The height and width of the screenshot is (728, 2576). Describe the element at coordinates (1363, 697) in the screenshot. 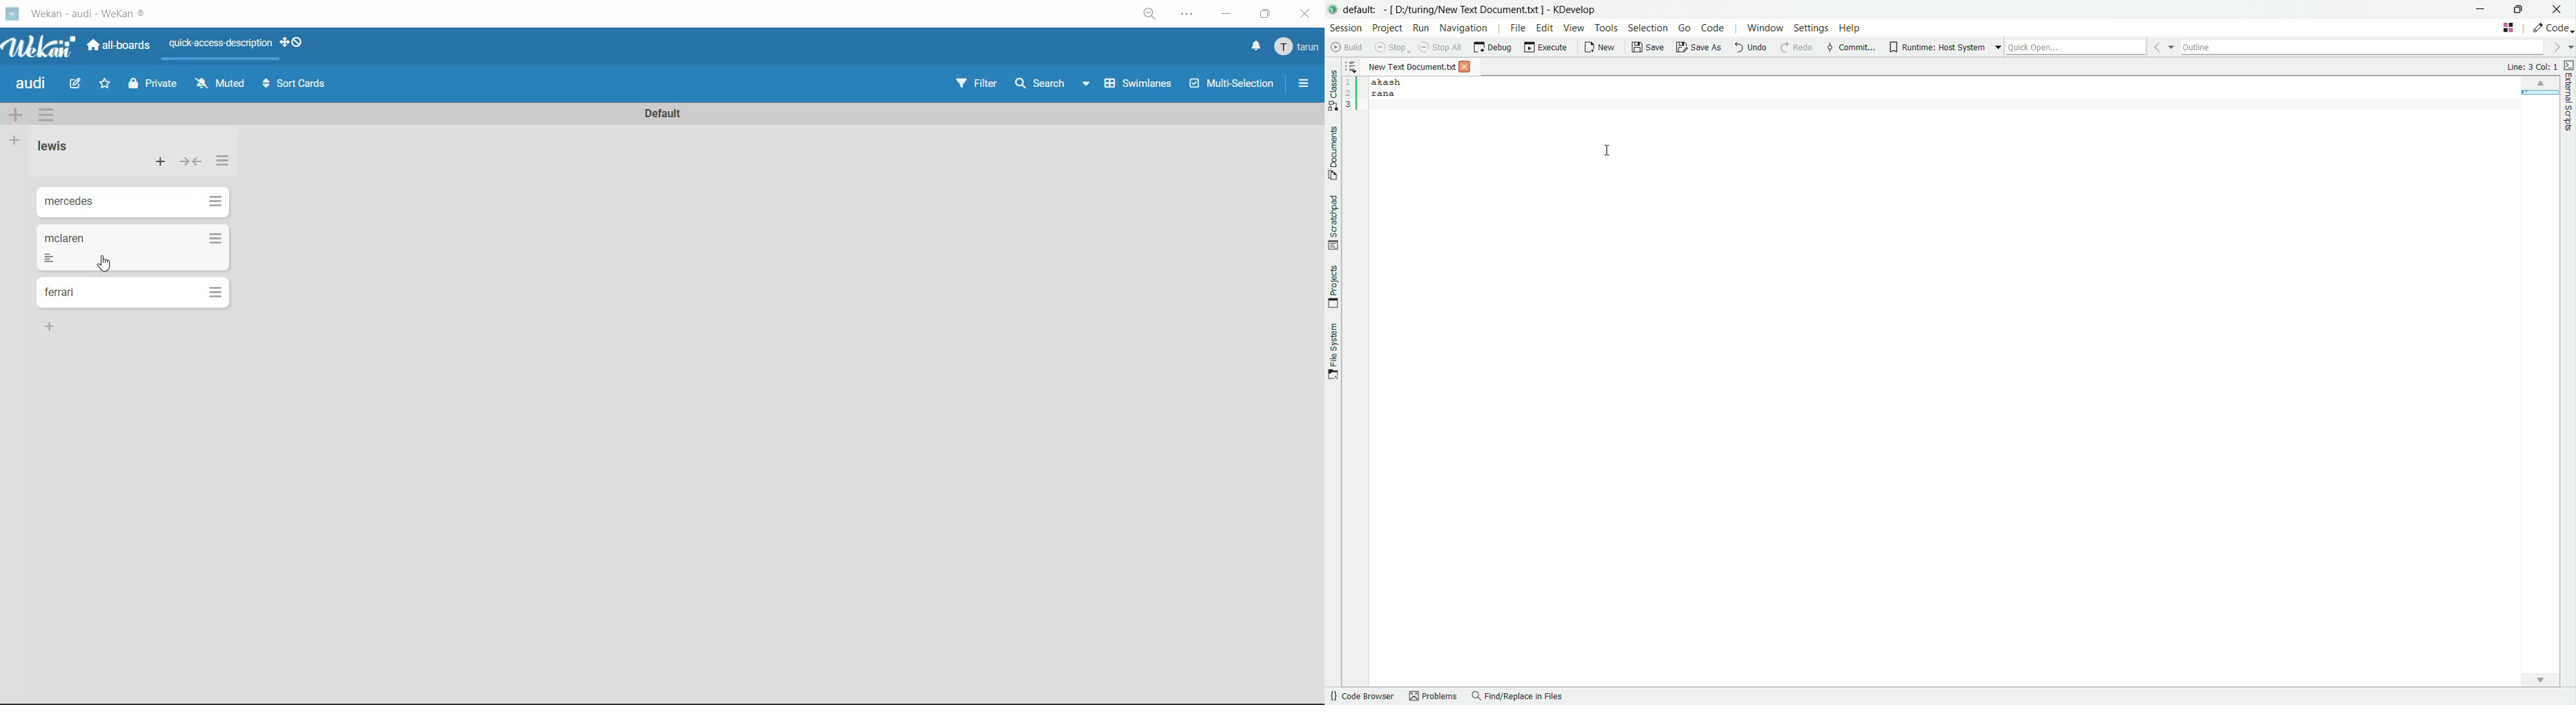

I see `code browser` at that location.